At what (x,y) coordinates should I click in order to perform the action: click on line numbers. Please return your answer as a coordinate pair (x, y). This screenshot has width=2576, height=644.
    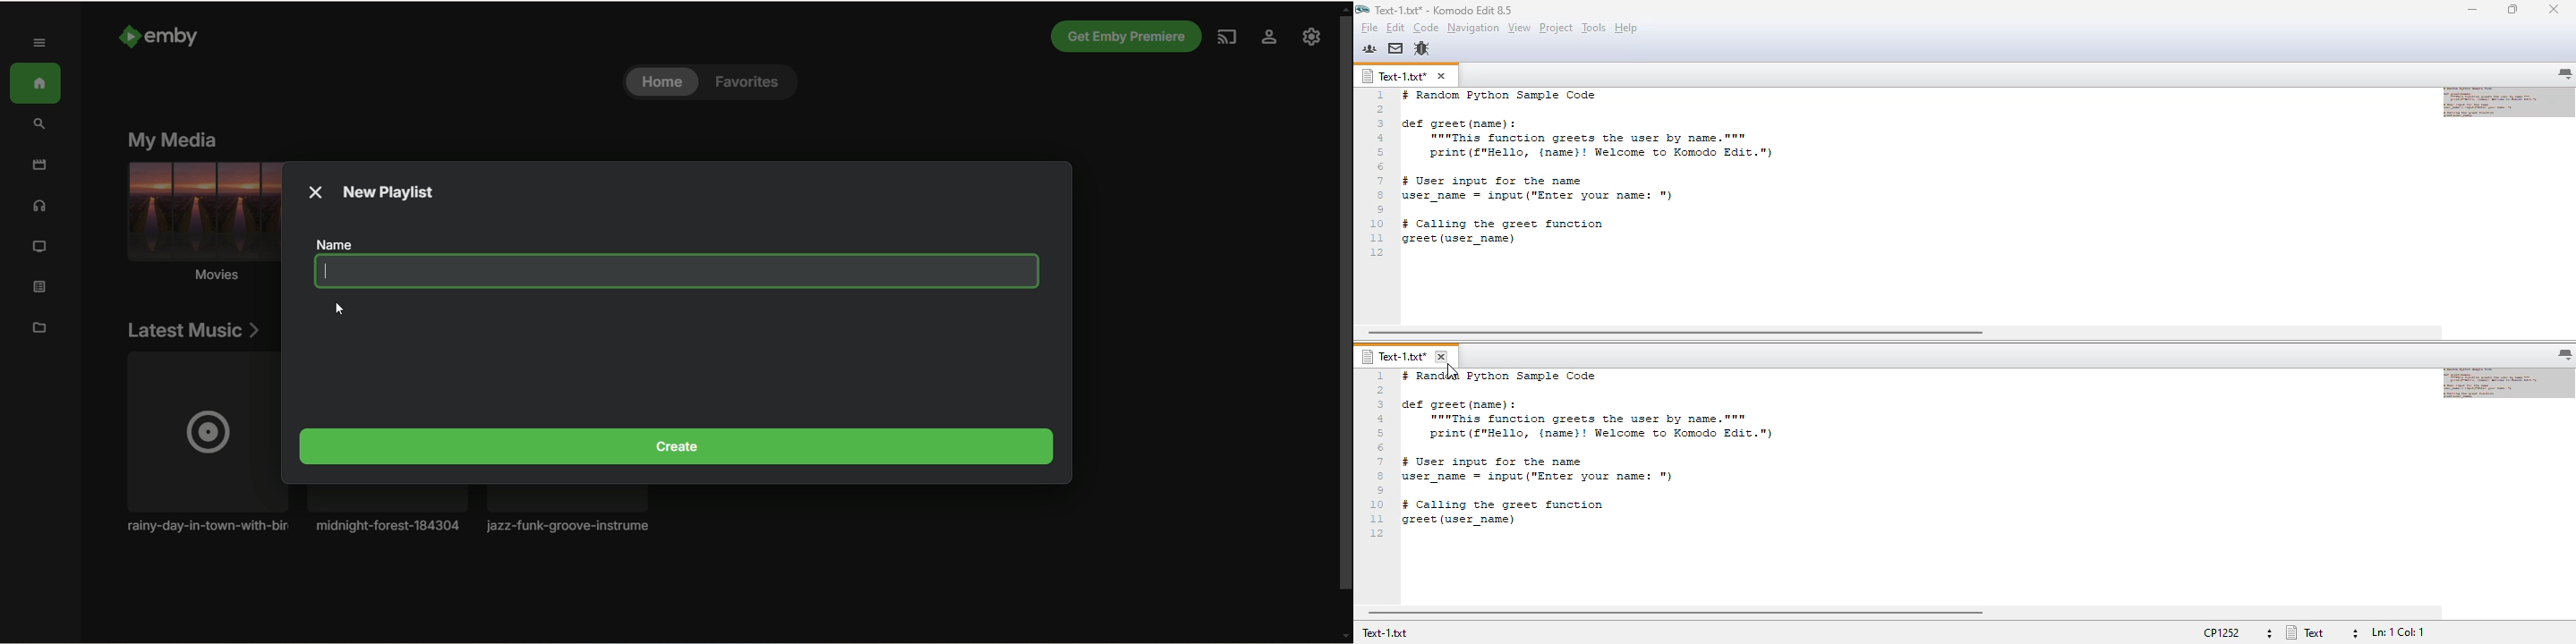
    Looking at the image, I should click on (1379, 456).